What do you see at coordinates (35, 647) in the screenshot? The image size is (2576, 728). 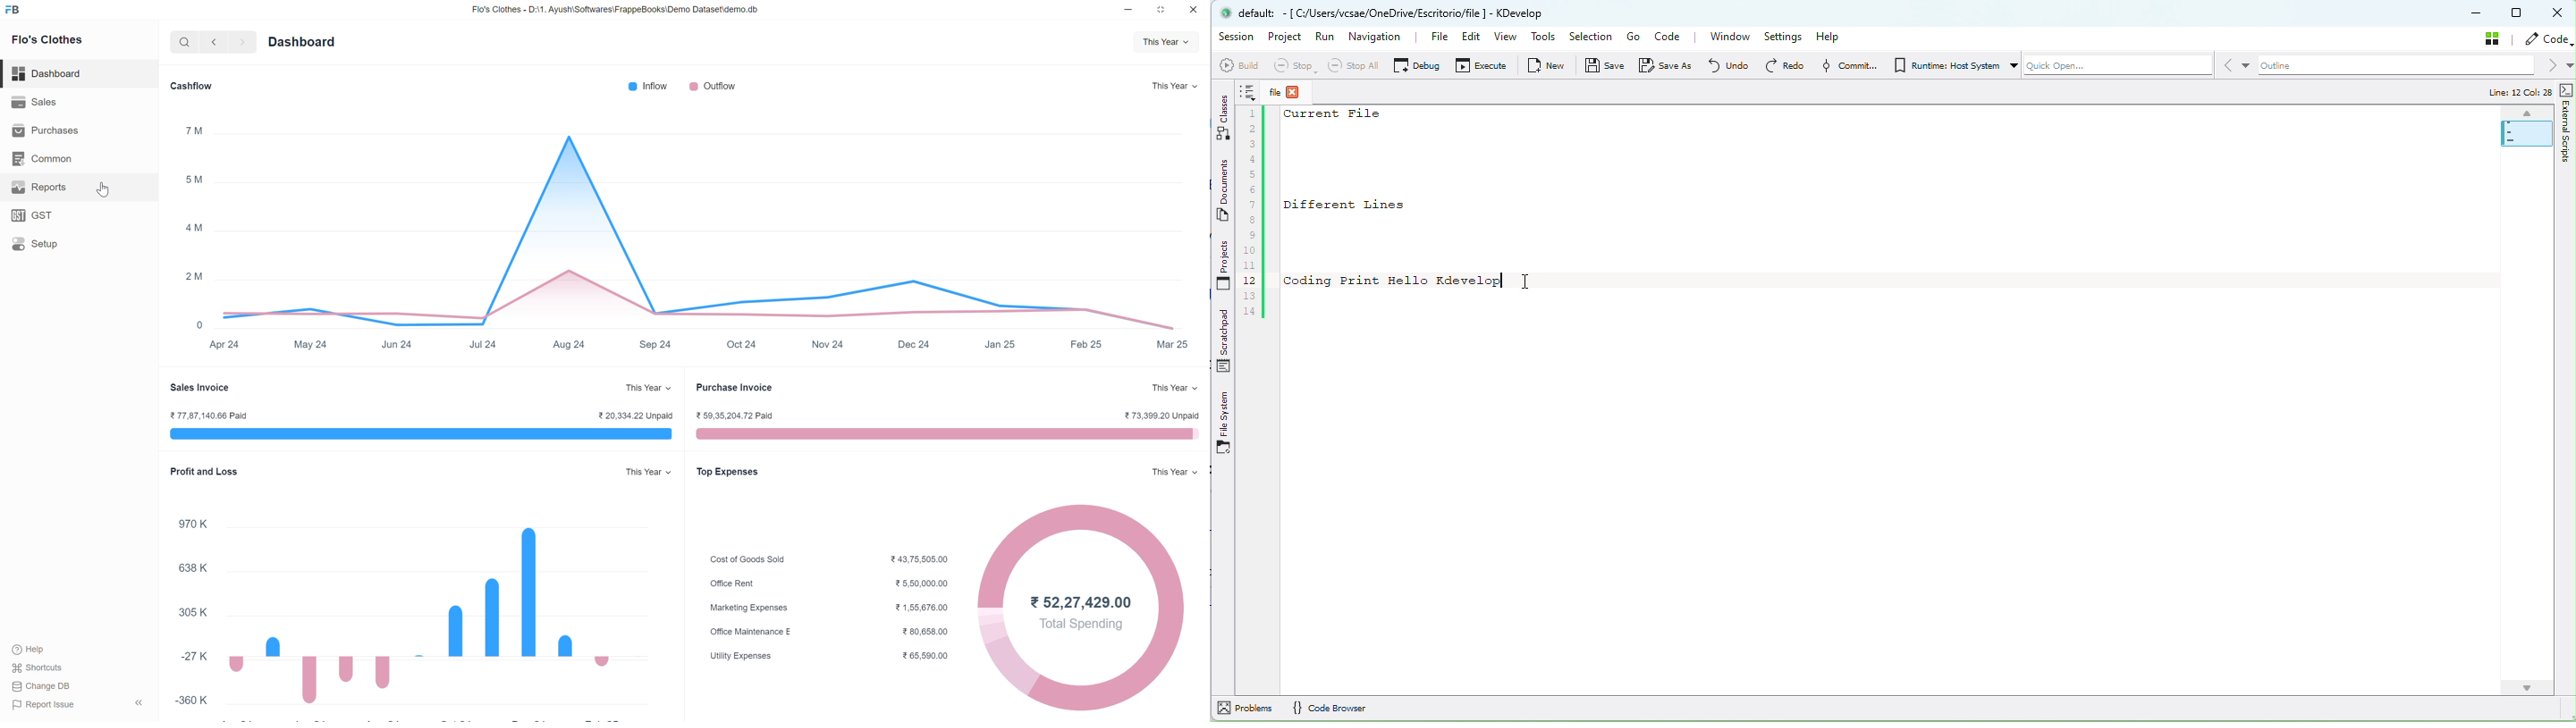 I see `? Help` at bounding box center [35, 647].